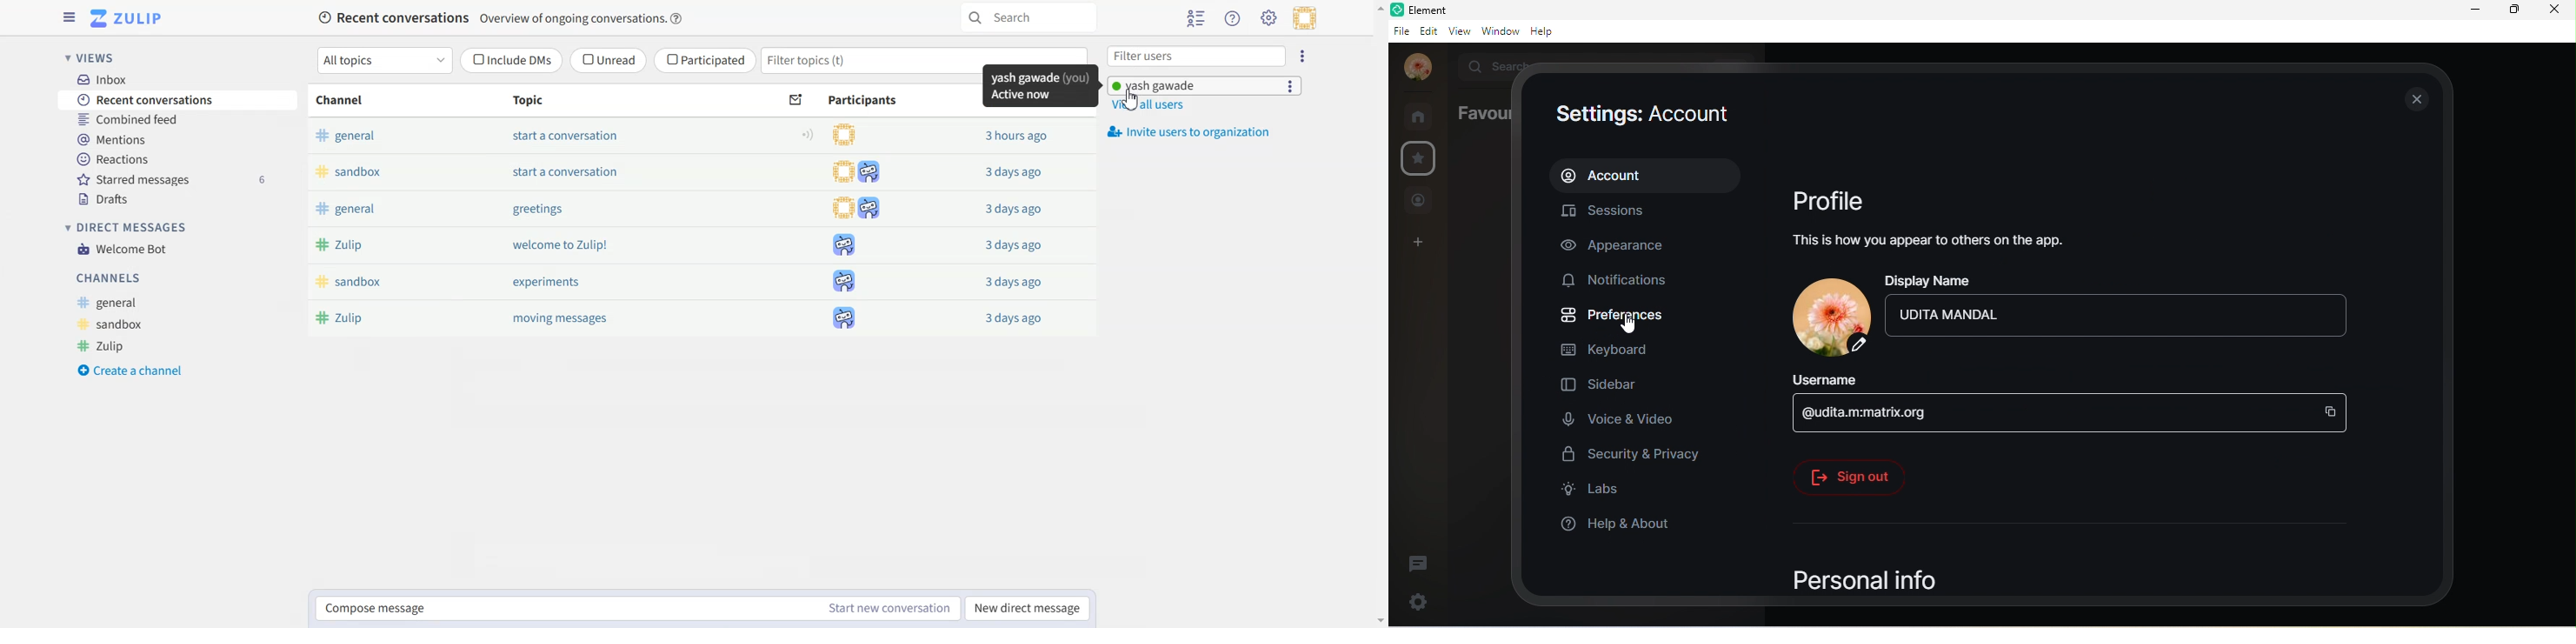  What do you see at coordinates (1305, 20) in the screenshot?
I see `Personal menu` at bounding box center [1305, 20].